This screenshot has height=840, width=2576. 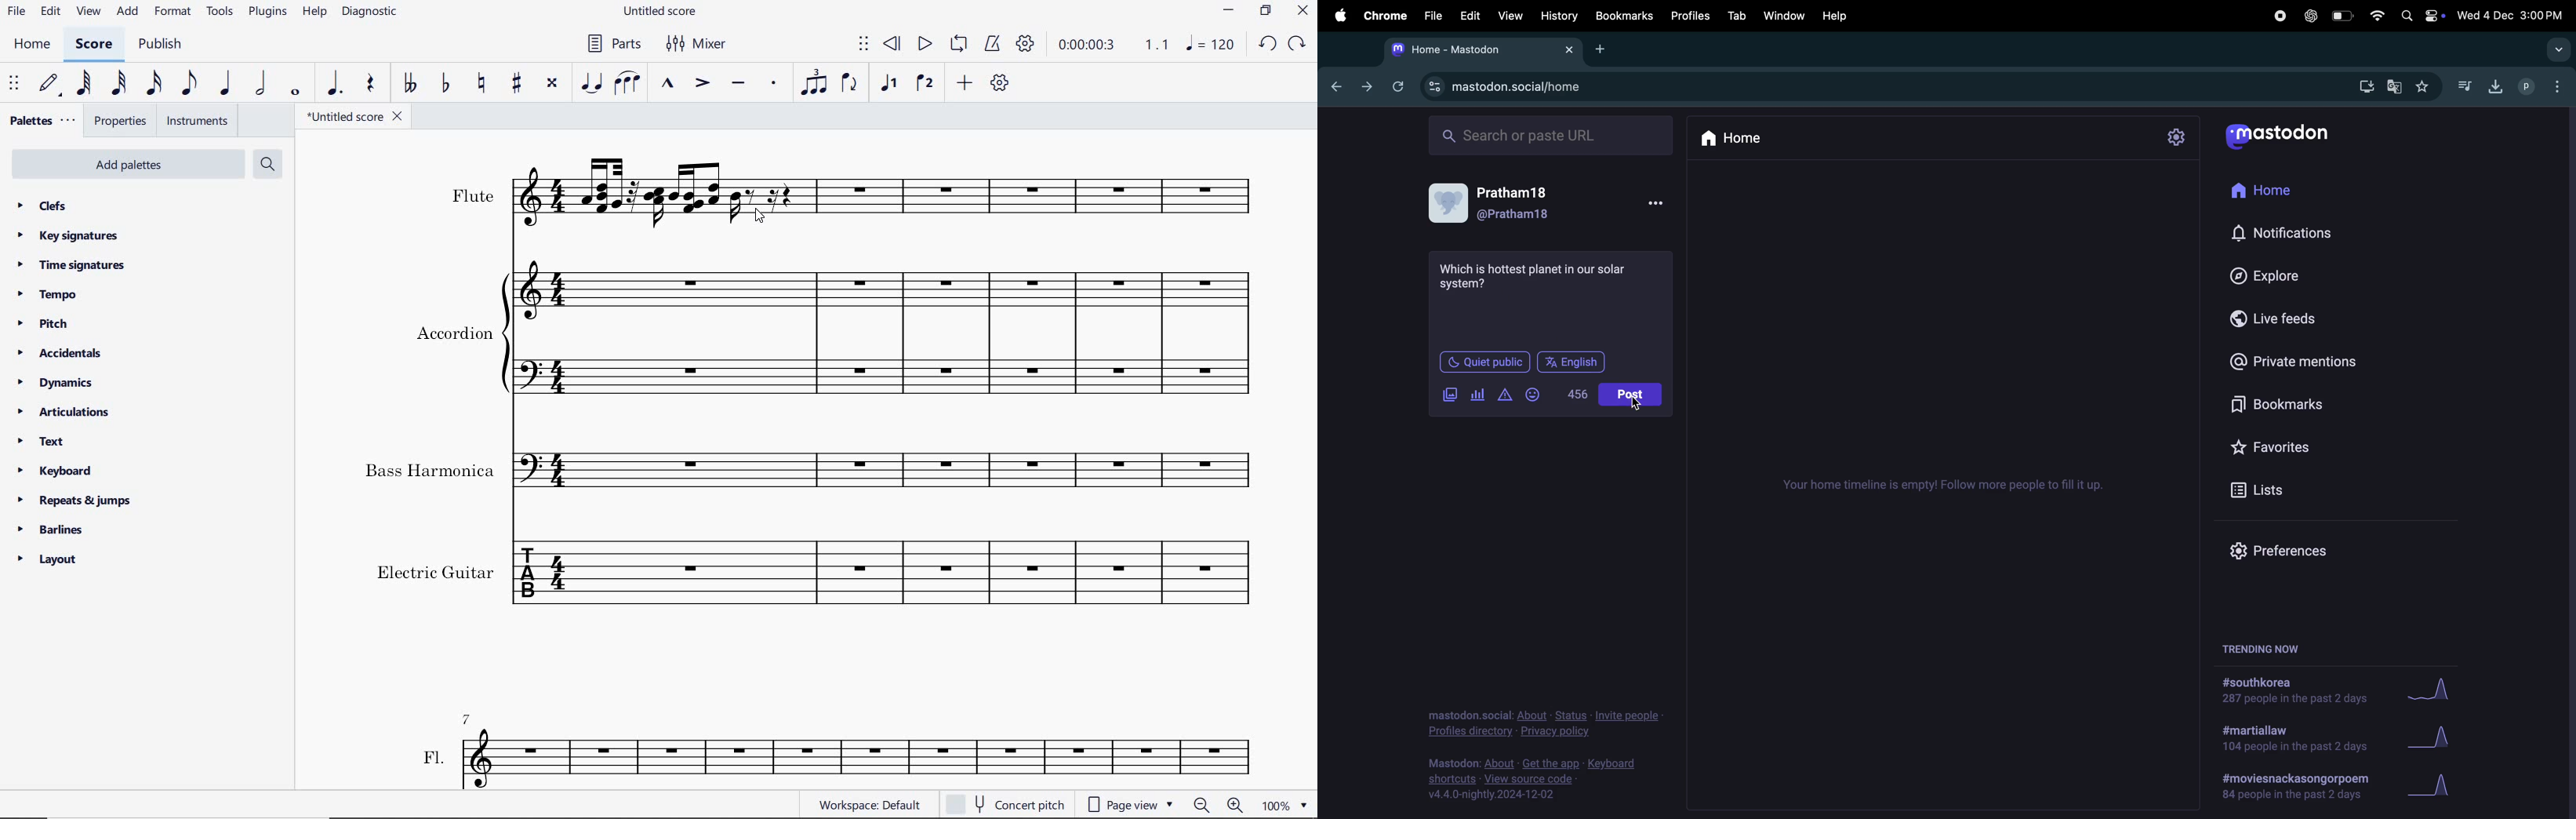 I want to click on #marshallaw, so click(x=2295, y=739).